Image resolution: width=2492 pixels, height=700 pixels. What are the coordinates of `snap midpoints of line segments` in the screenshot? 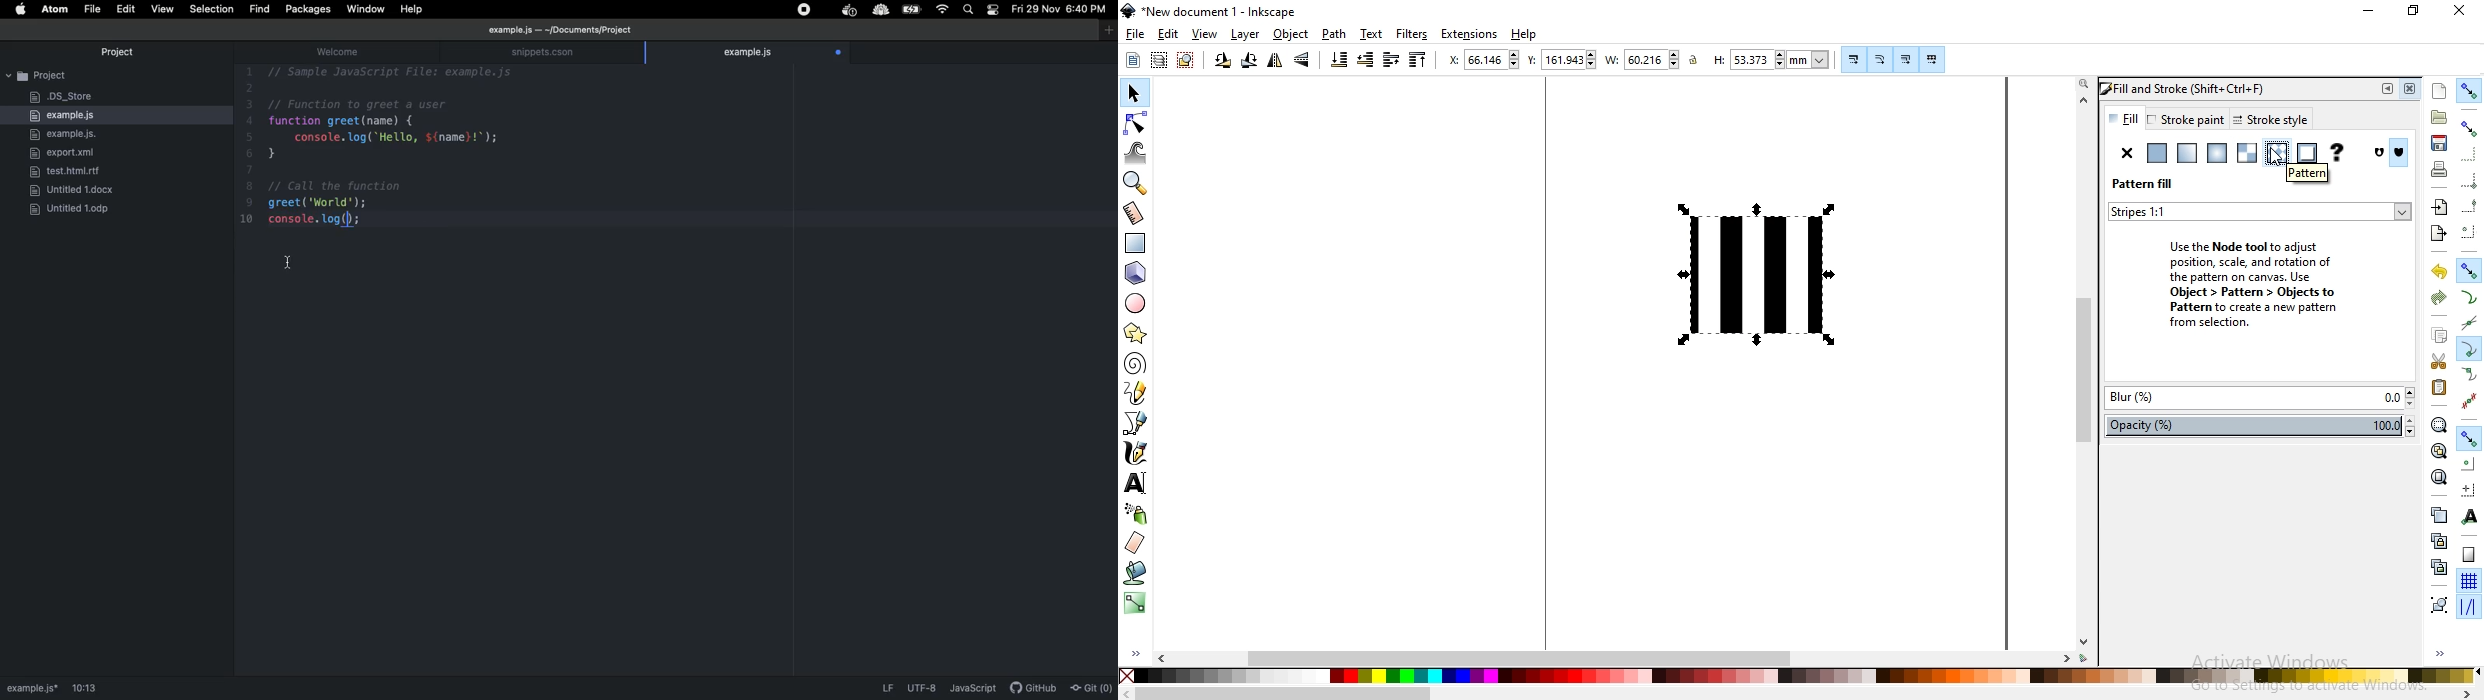 It's located at (2472, 399).